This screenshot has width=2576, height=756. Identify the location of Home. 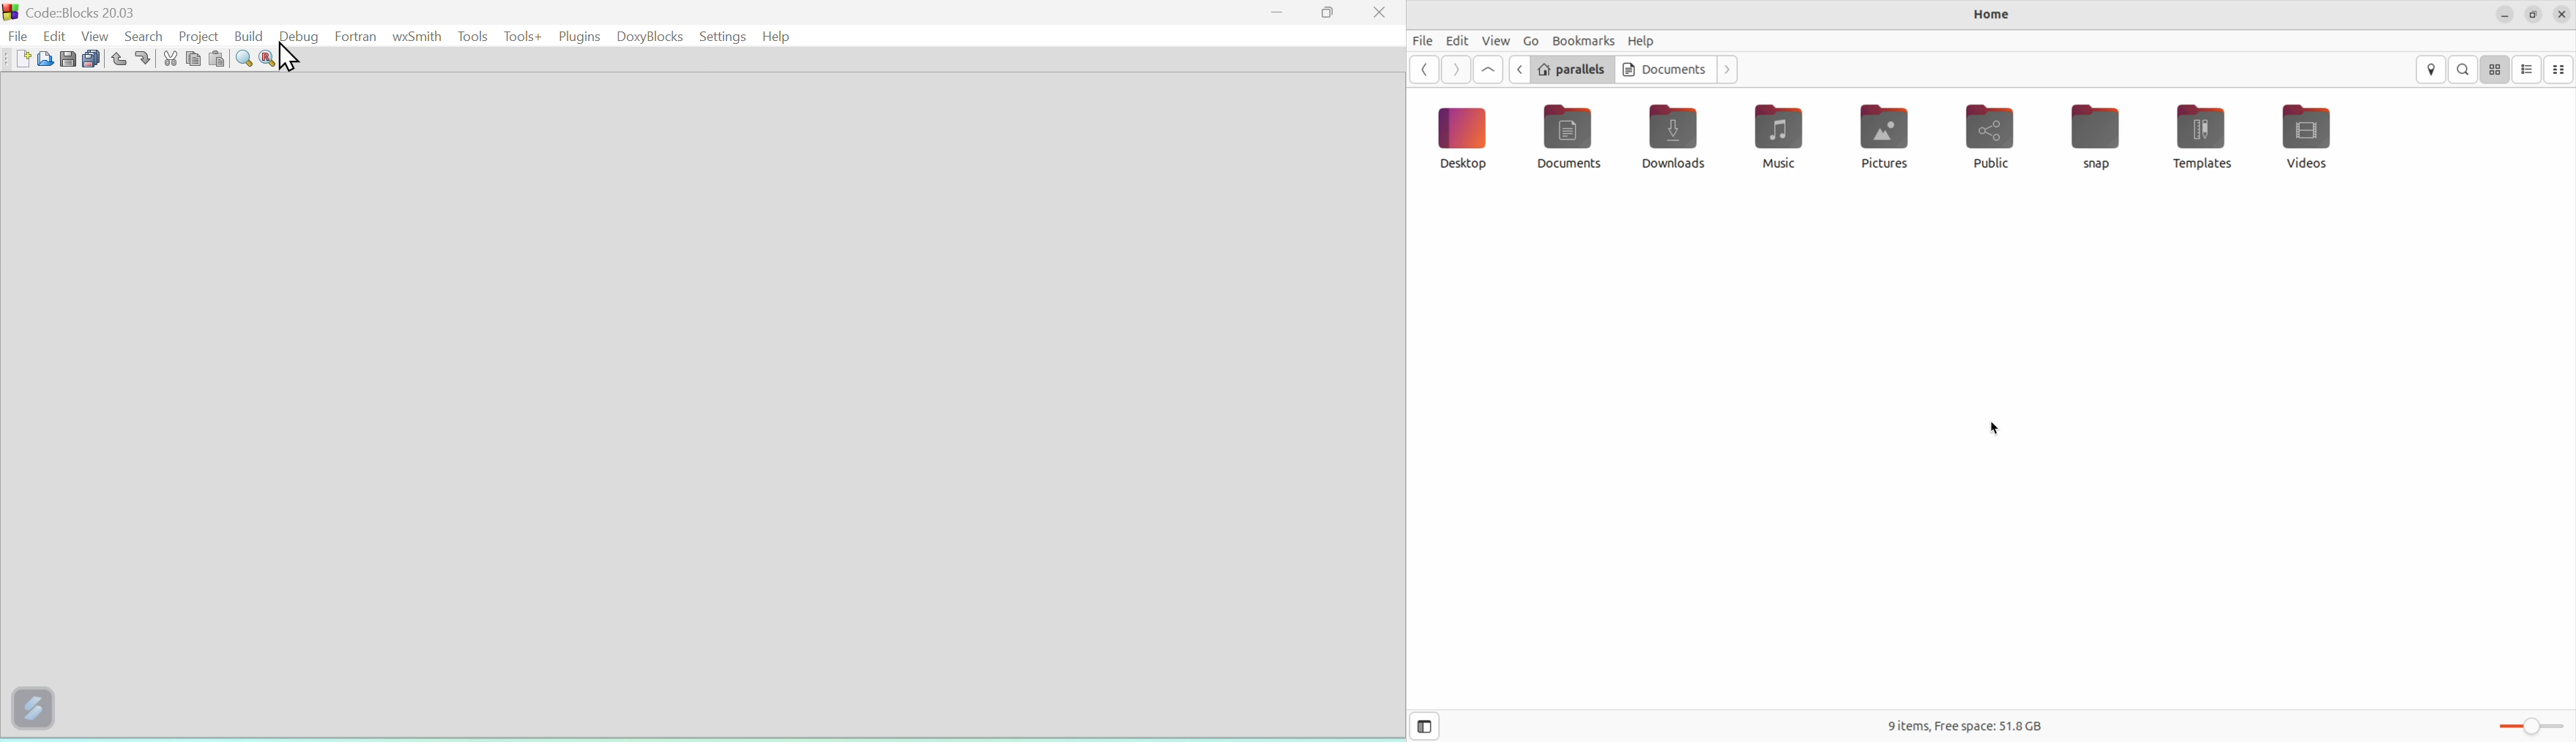
(1995, 15).